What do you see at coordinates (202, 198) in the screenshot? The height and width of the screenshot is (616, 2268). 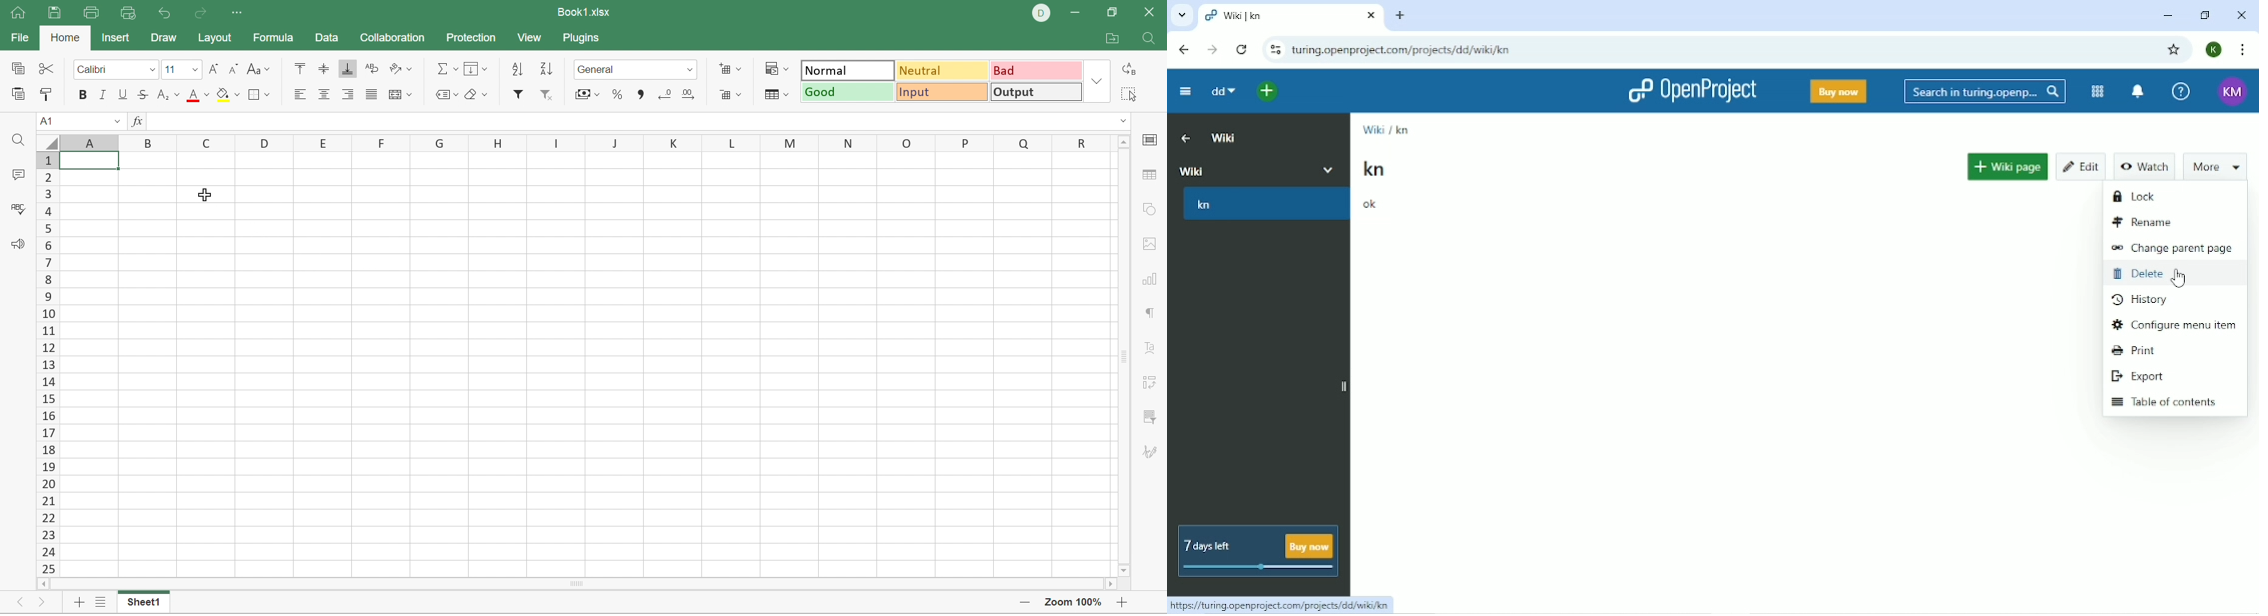 I see `Cursor` at bounding box center [202, 198].